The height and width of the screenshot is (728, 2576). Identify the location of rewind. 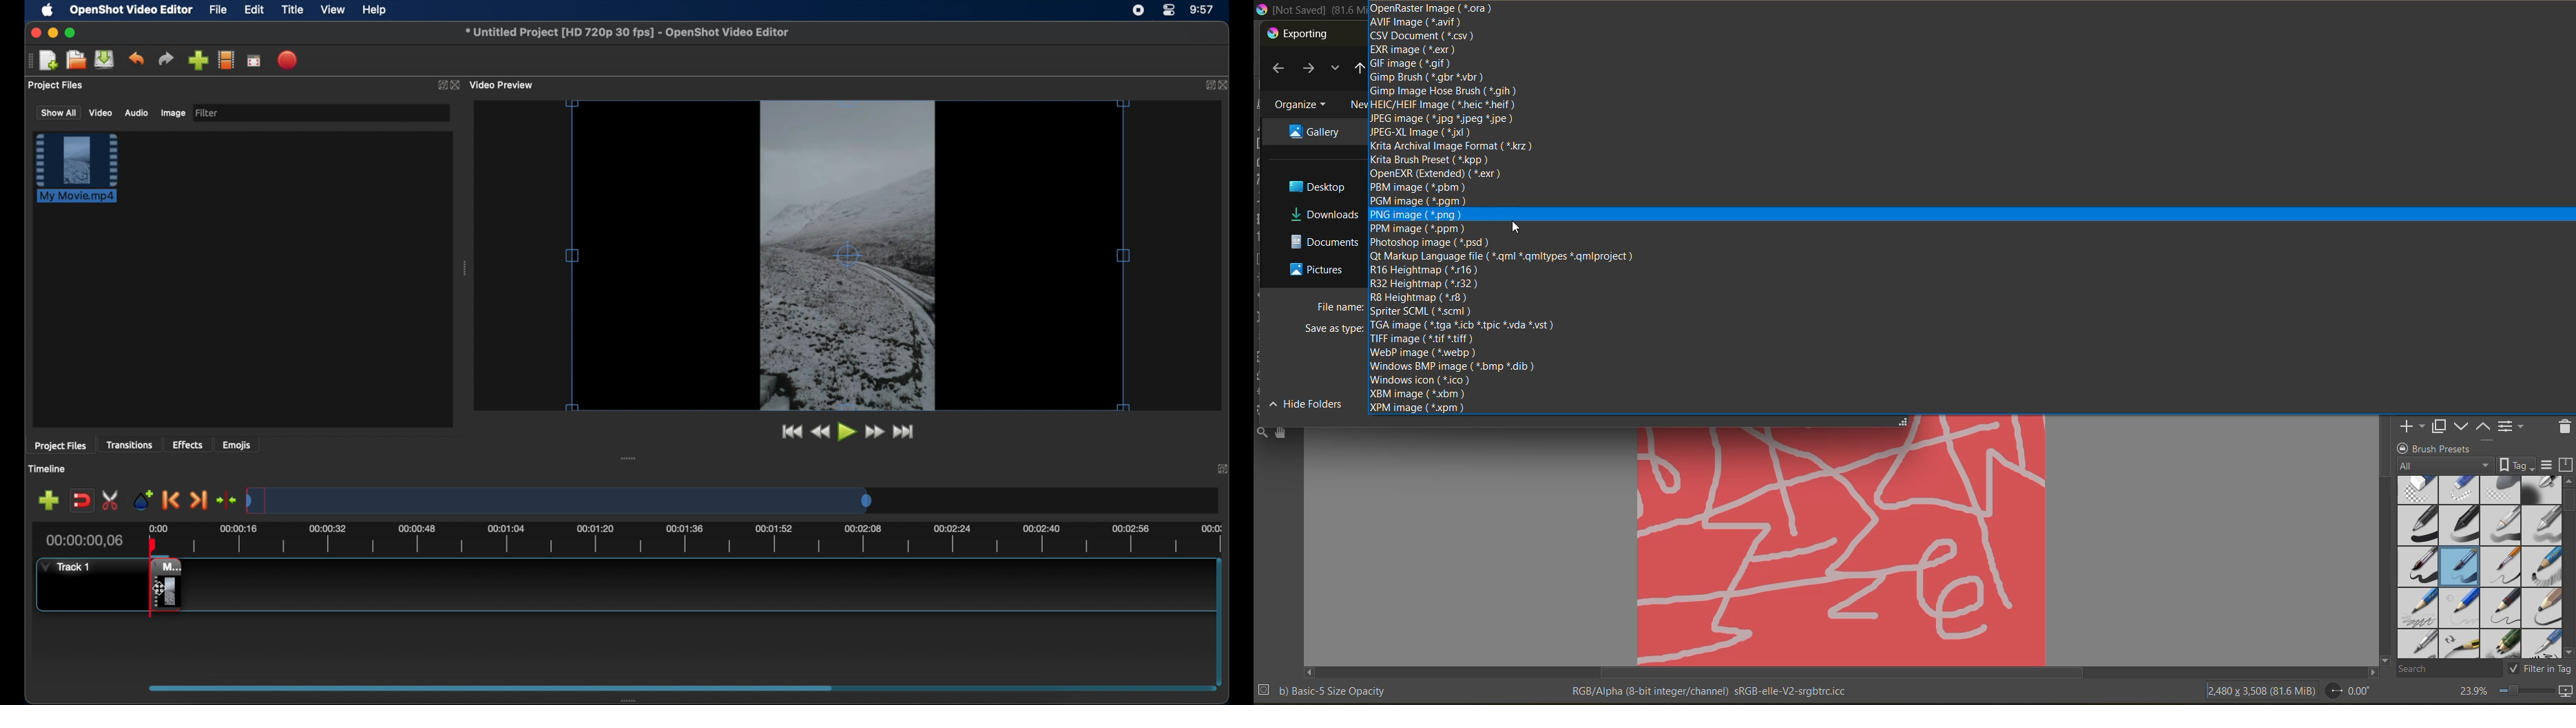
(820, 432).